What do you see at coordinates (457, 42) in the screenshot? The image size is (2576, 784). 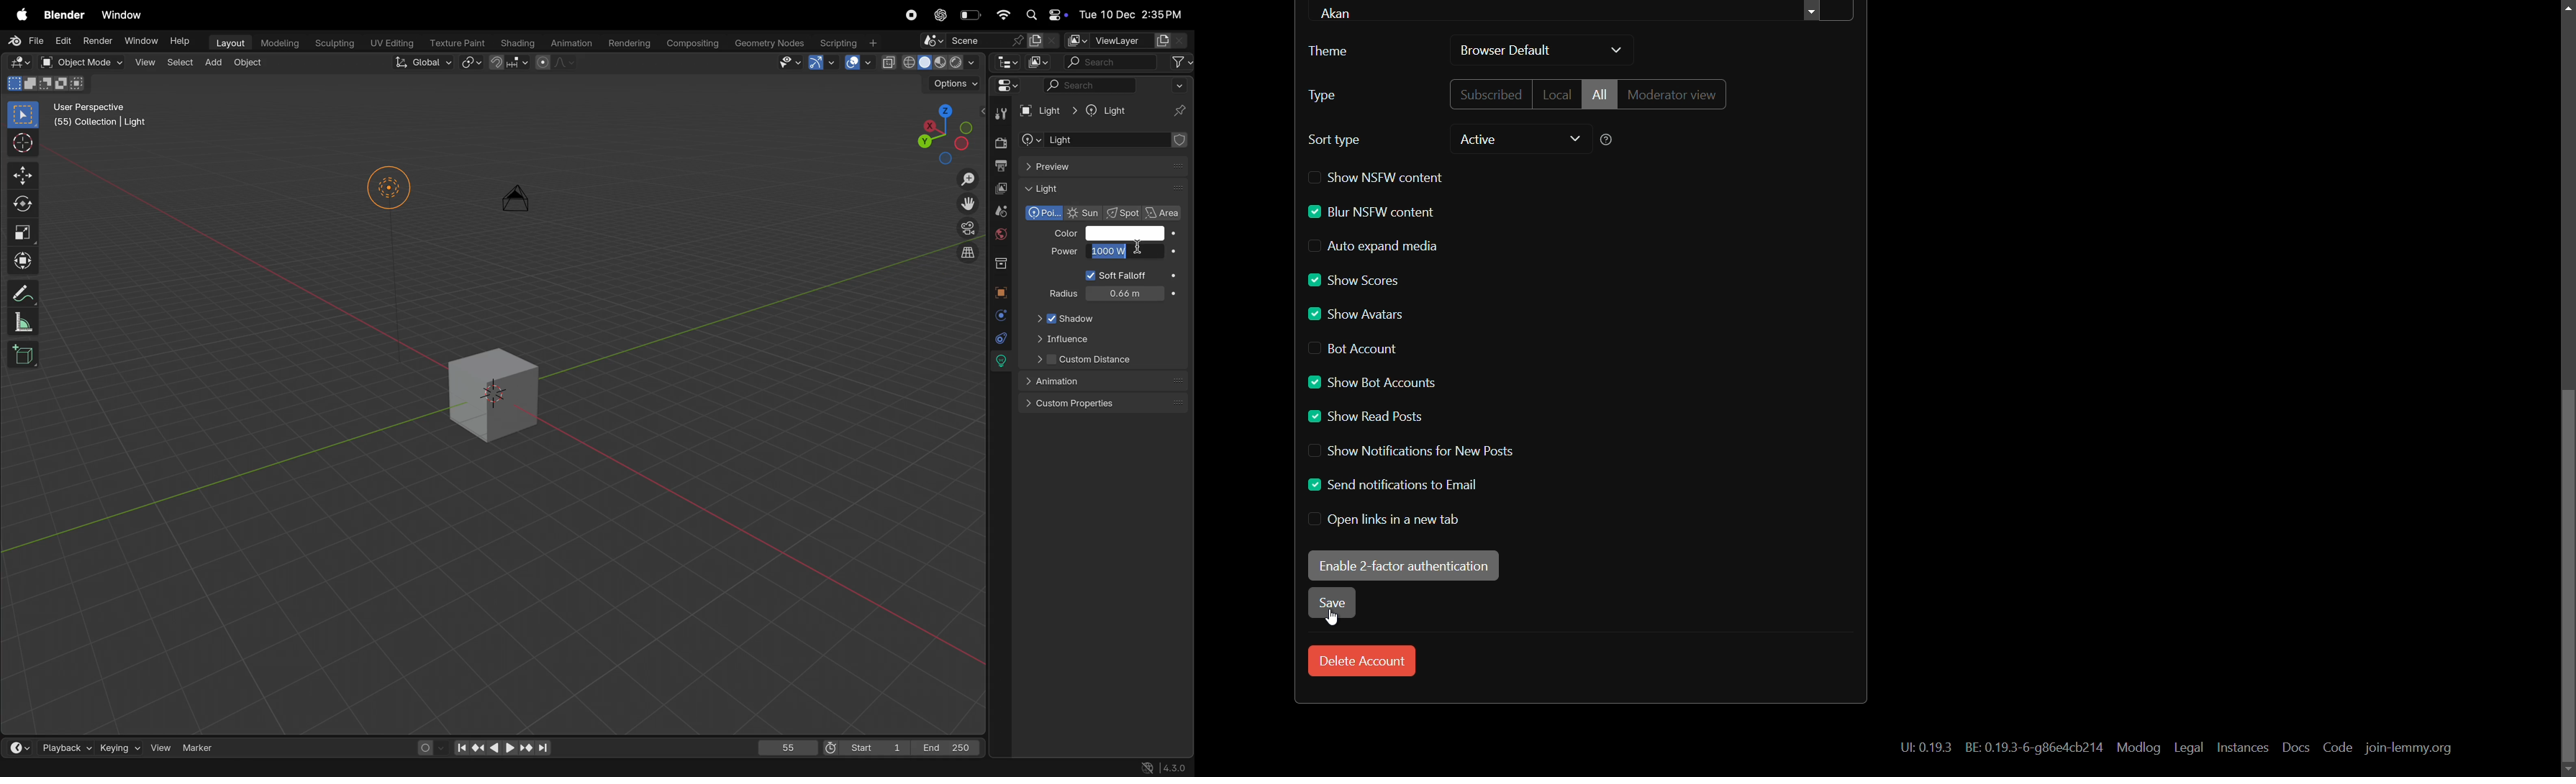 I see `Texture paint` at bounding box center [457, 42].